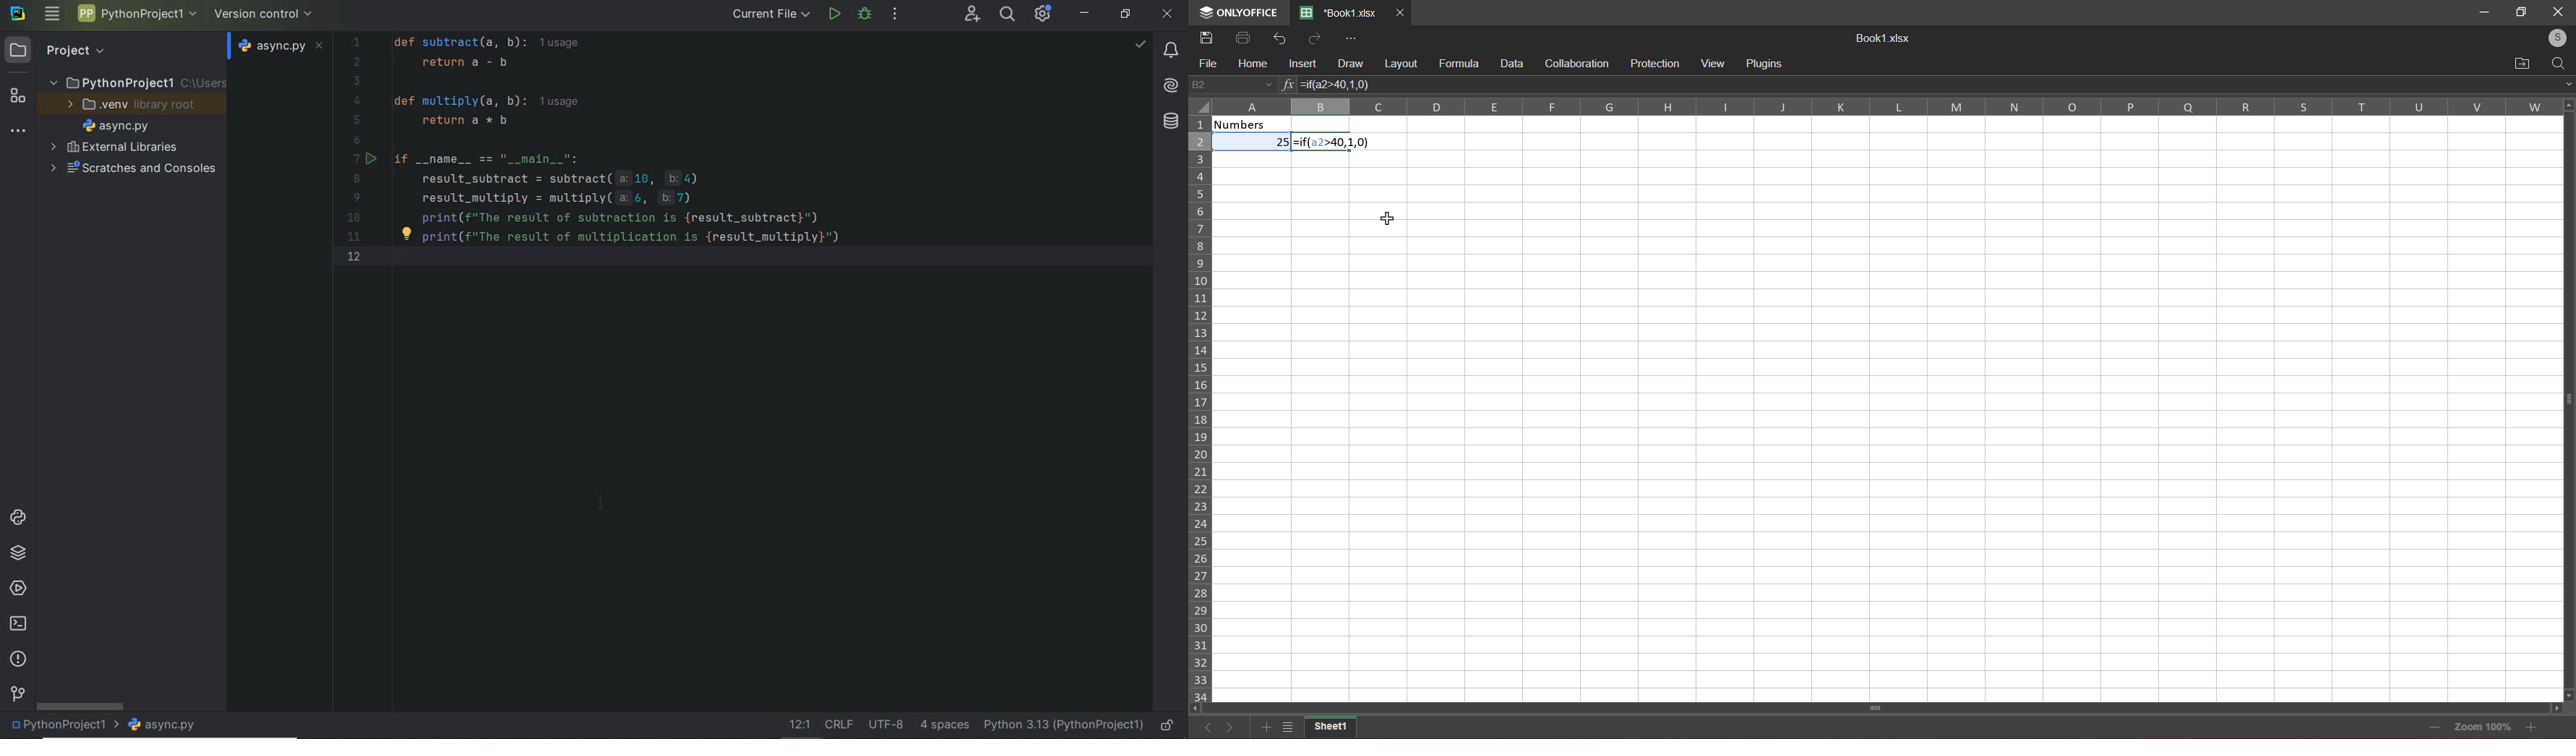  Describe the element at coordinates (2565, 104) in the screenshot. I see `scroll up` at that location.